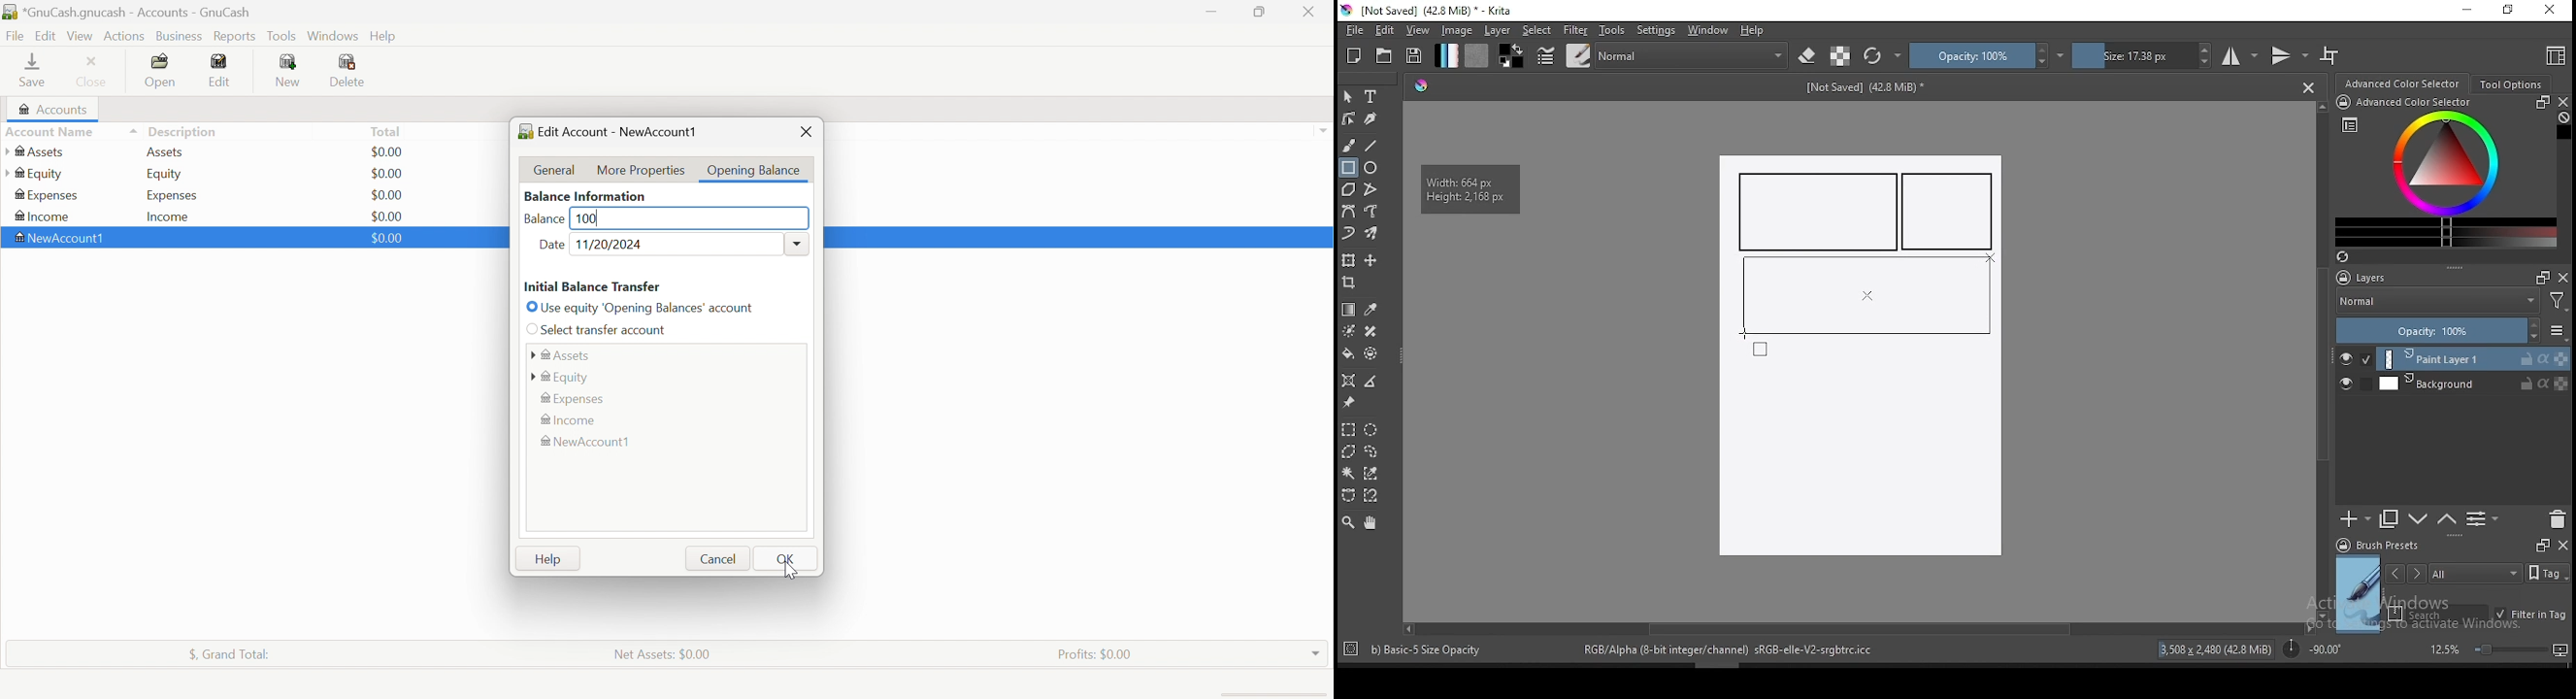 Image resolution: width=2576 pixels, height=700 pixels. I want to click on Balance Information, so click(586, 195).